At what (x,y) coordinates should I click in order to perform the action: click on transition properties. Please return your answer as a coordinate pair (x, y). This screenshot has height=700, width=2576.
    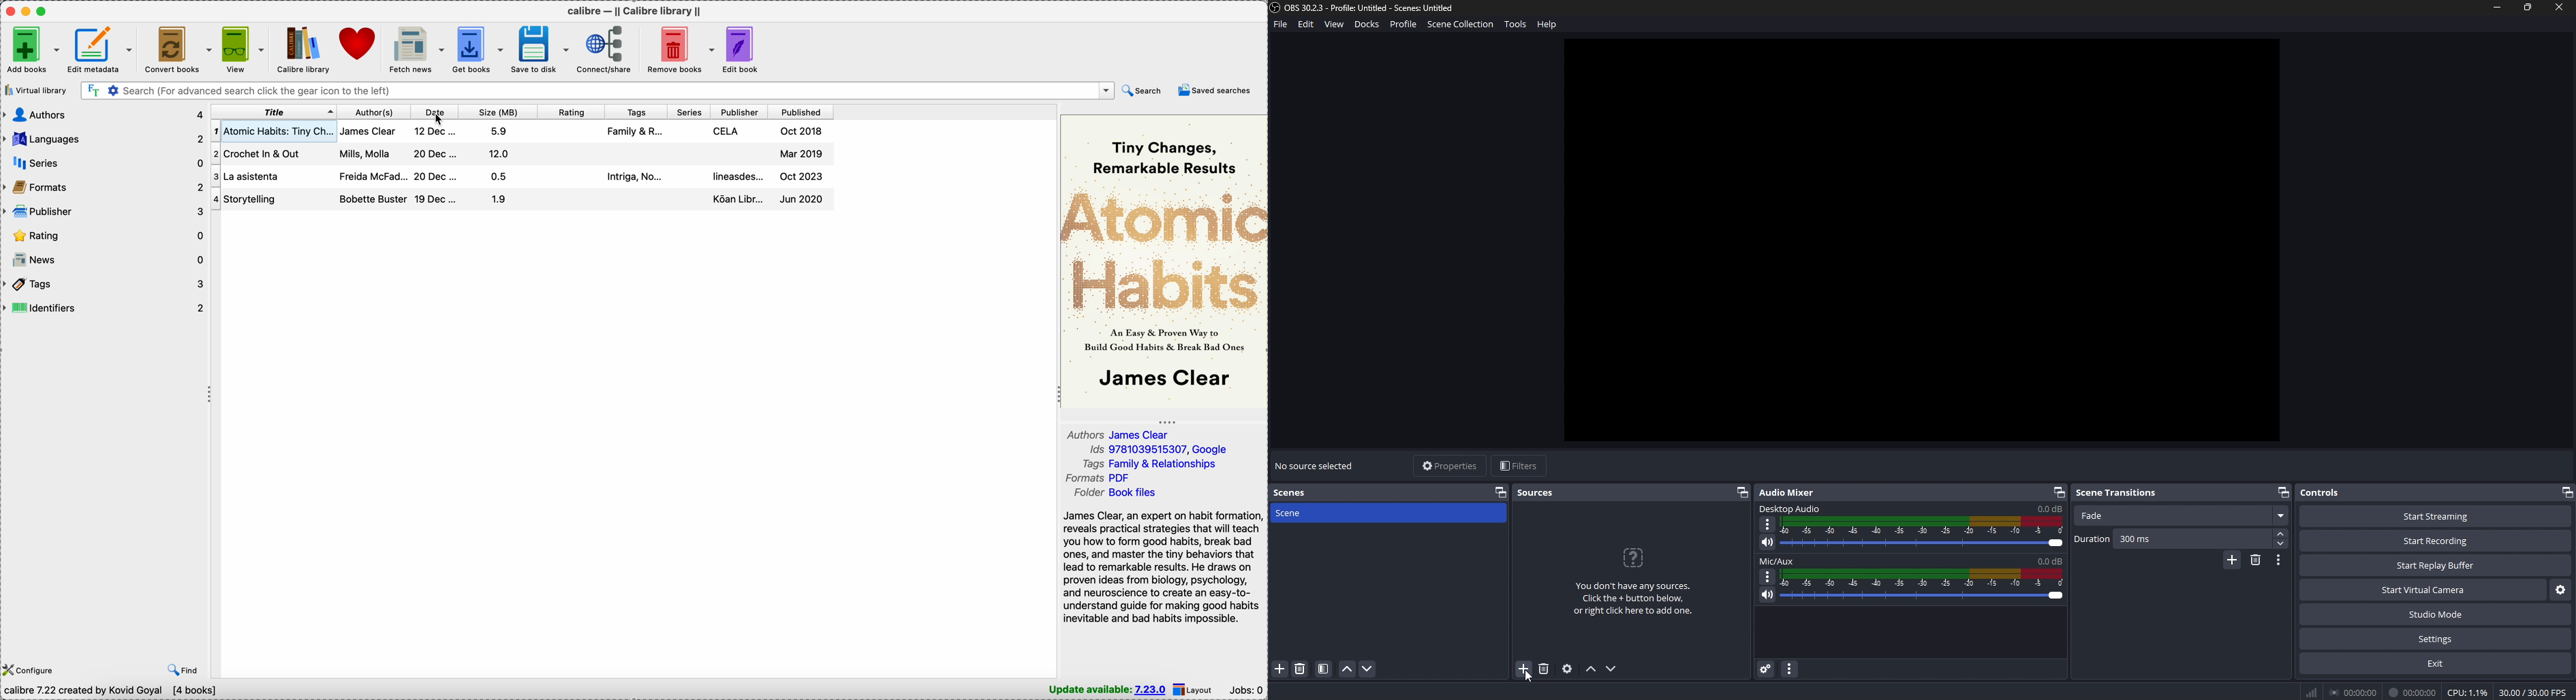
    Looking at the image, I should click on (2279, 560).